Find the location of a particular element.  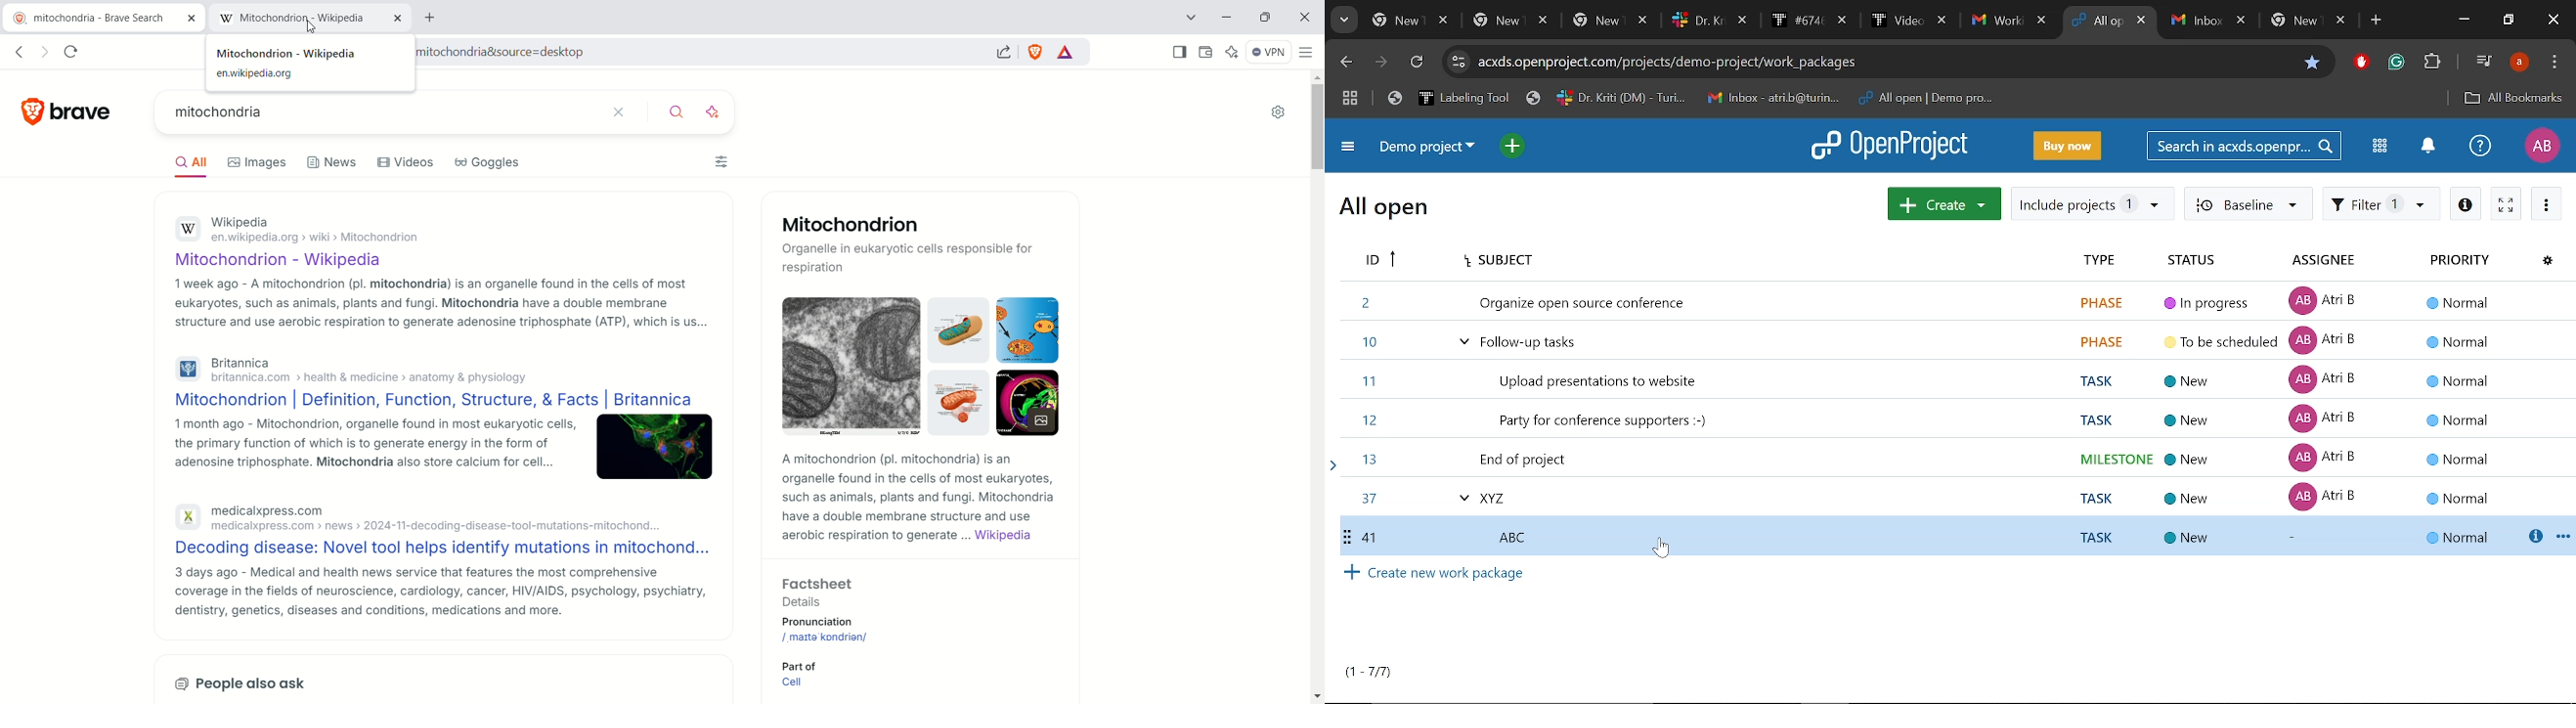

More acions is located at coordinates (2547, 203).